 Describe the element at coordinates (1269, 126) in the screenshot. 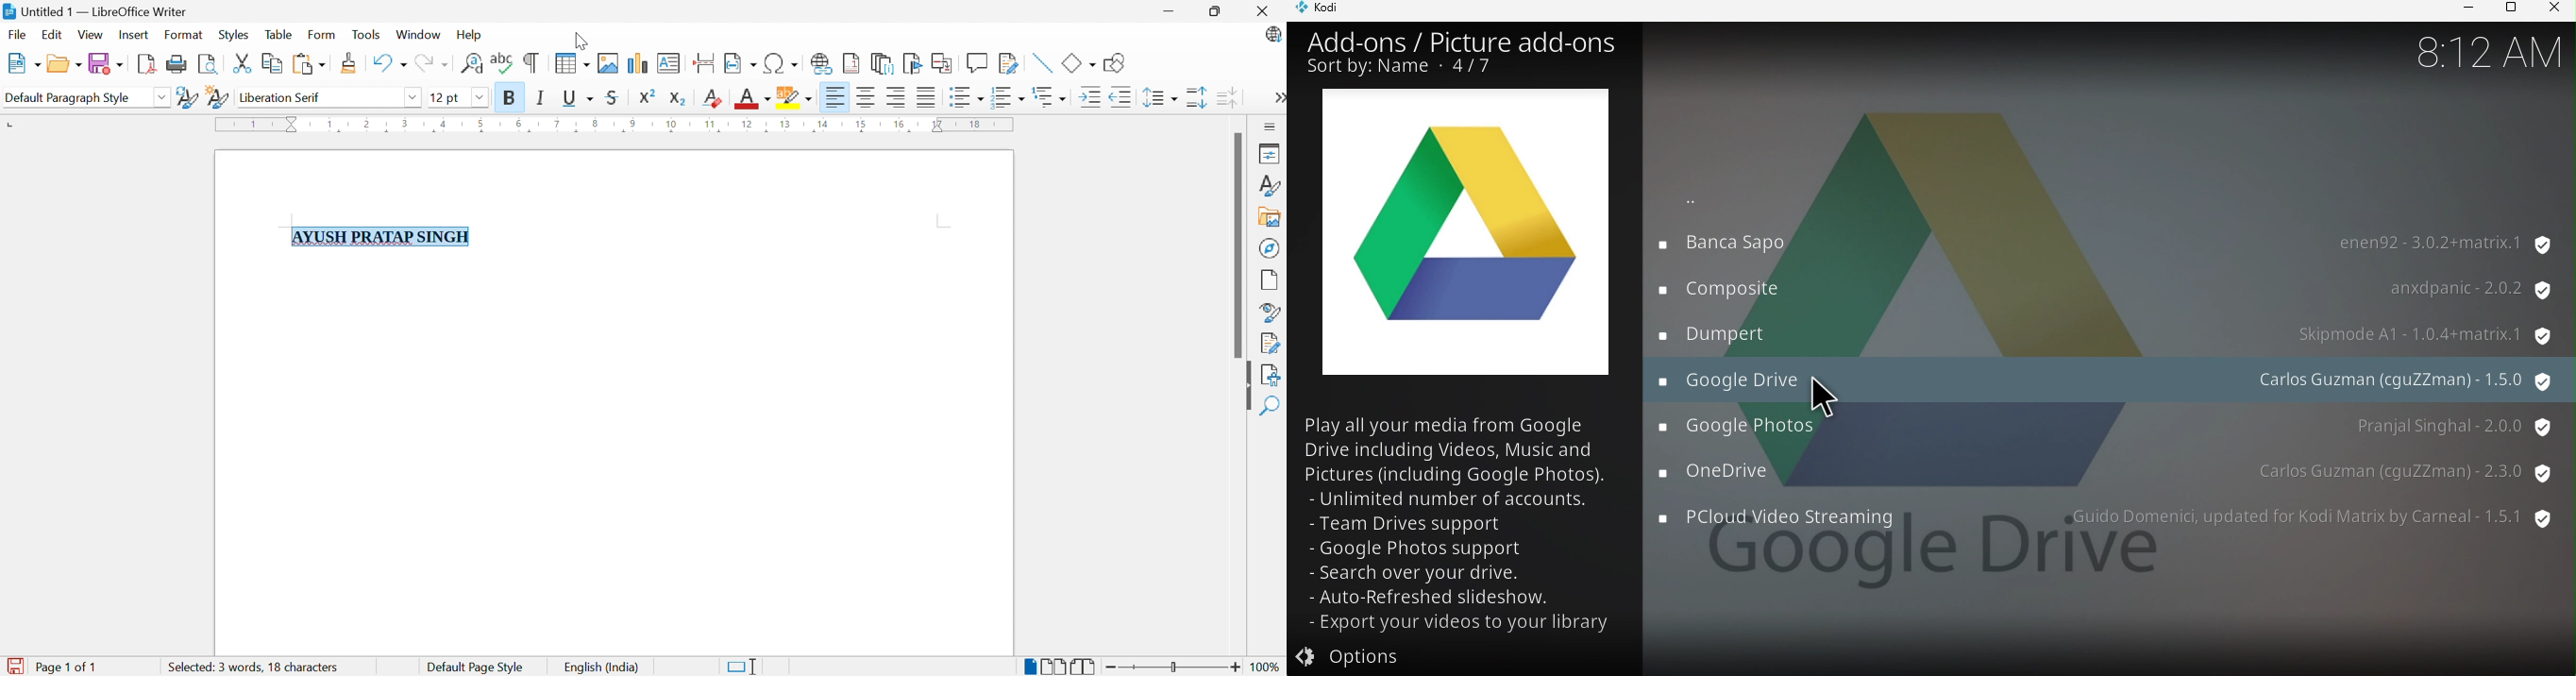

I see `Sidebar Settings` at that location.